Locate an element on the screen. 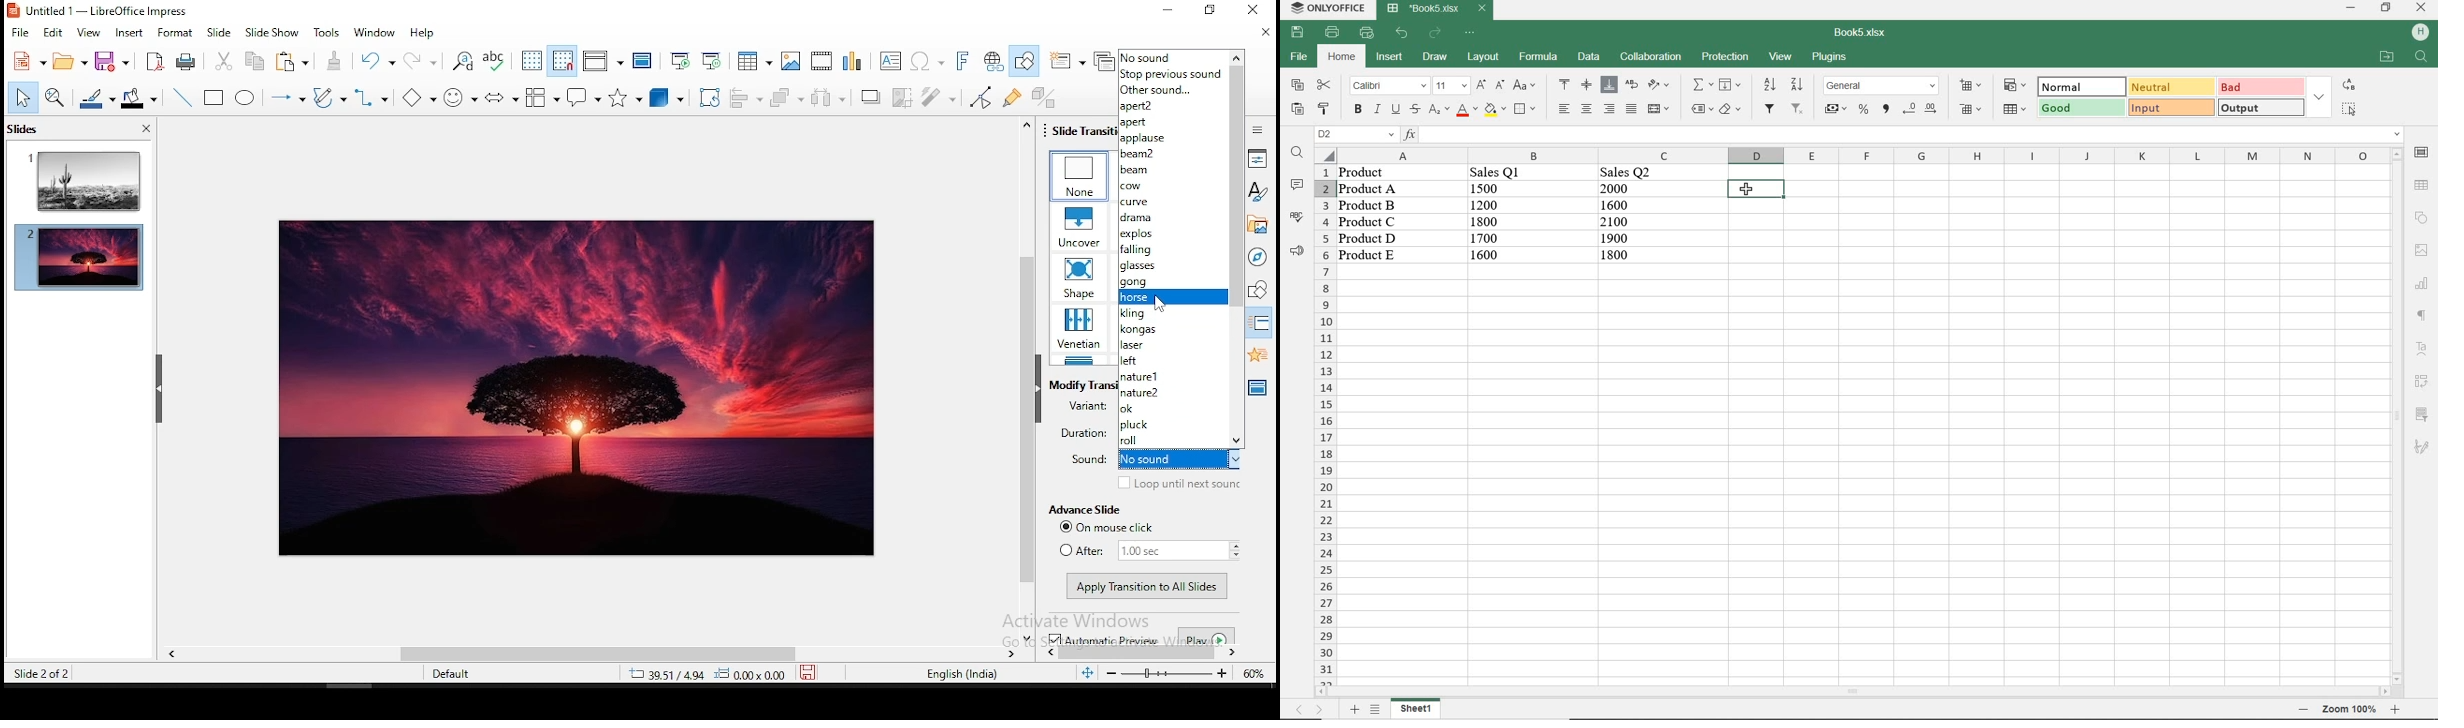  accounting style is located at coordinates (1836, 108).